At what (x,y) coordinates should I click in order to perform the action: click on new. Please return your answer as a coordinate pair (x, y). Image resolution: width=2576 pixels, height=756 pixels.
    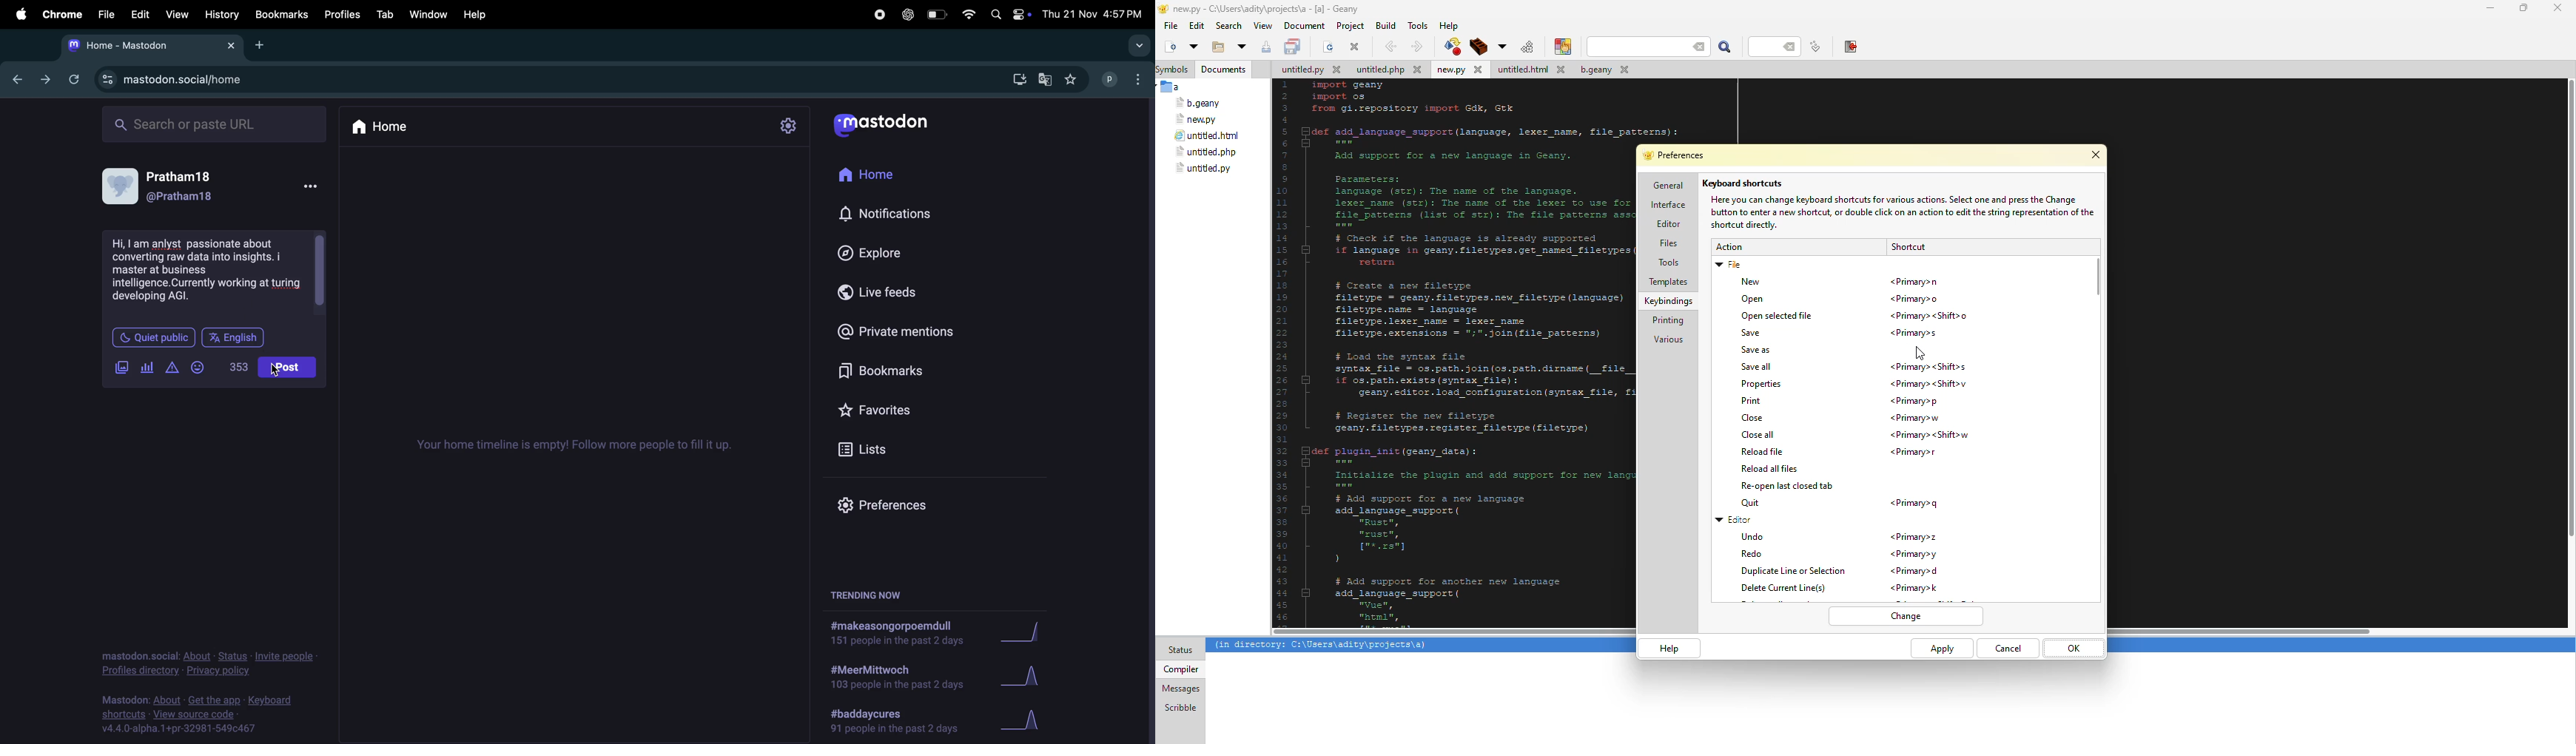
    Looking at the image, I should click on (1748, 283).